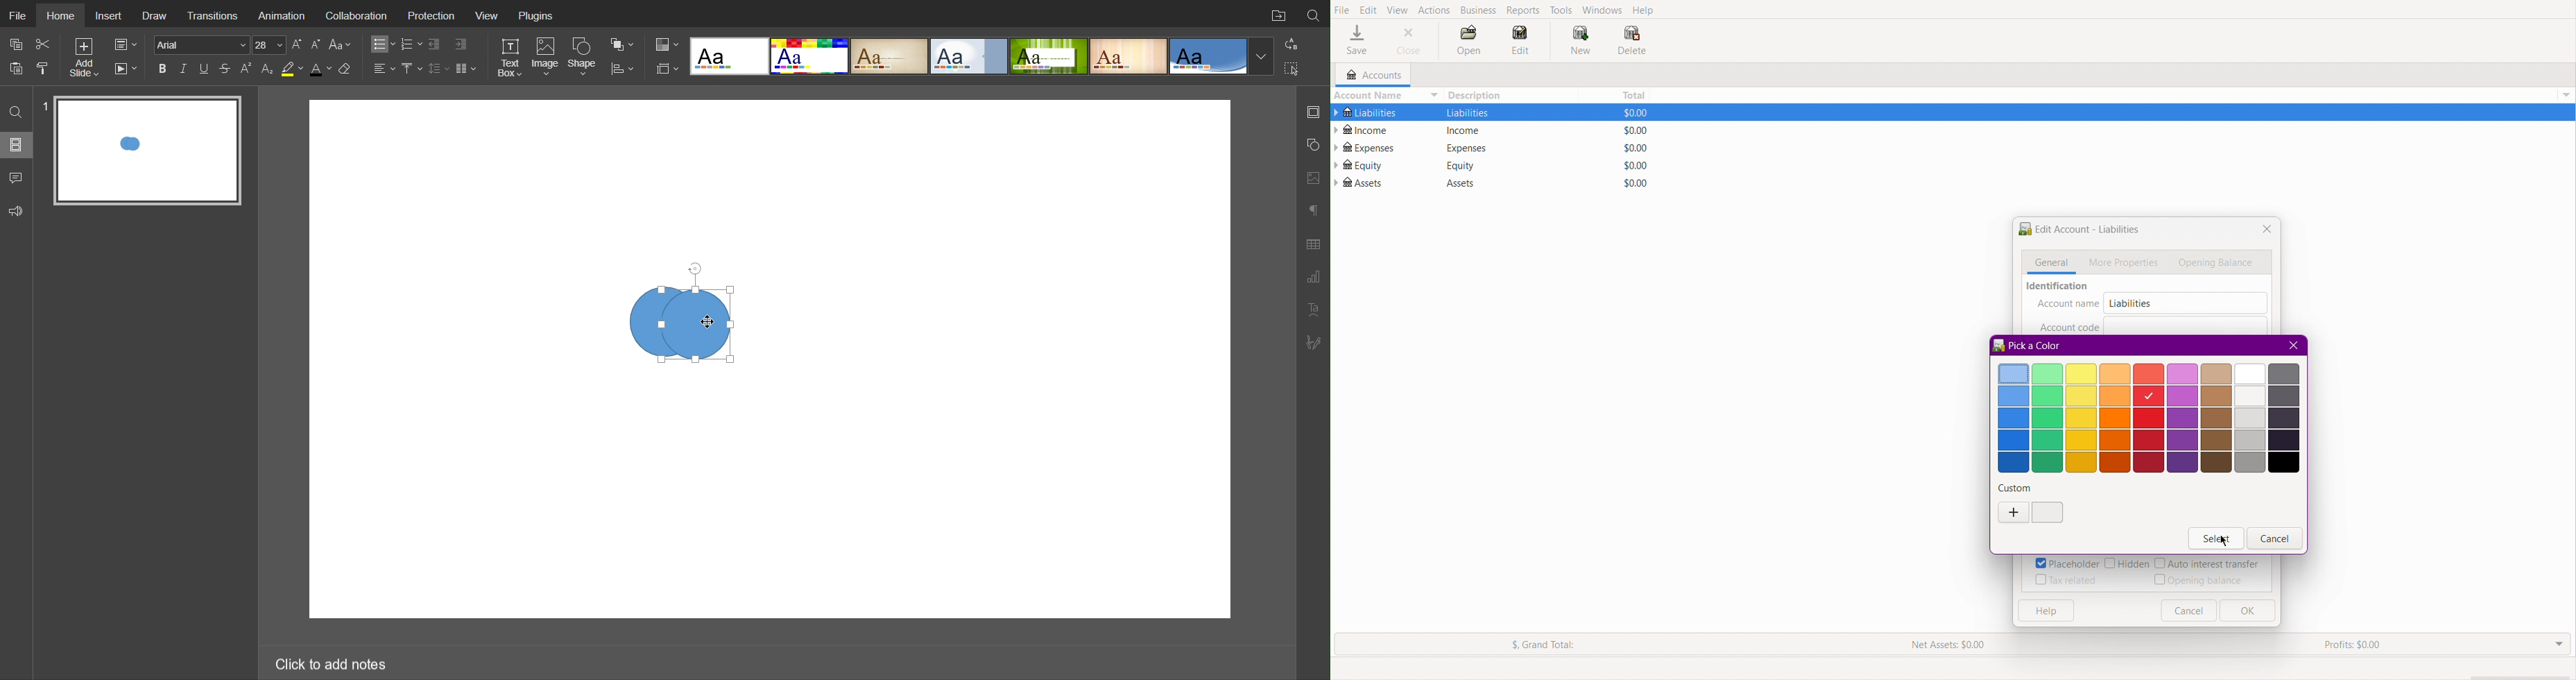 The width and height of the screenshot is (2576, 700). I want to click on Grand Total, so click(1545, 644).